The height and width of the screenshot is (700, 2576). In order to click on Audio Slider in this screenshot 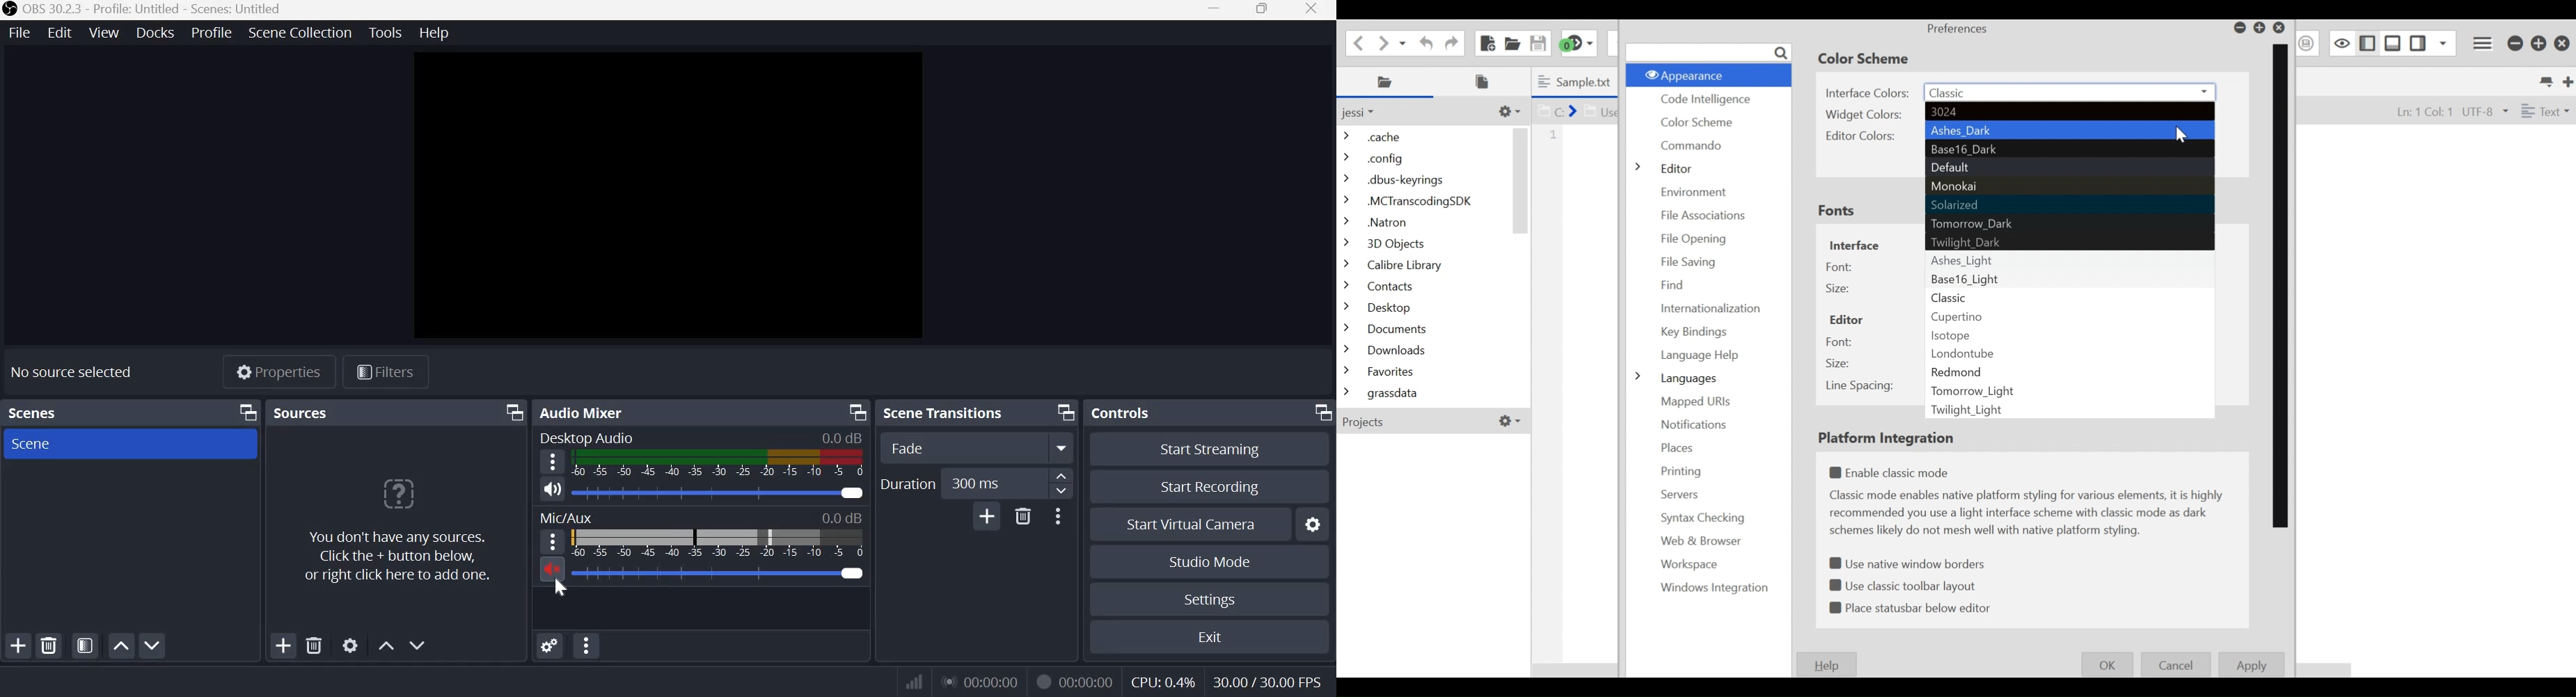, I will do `click(719, 574)`.